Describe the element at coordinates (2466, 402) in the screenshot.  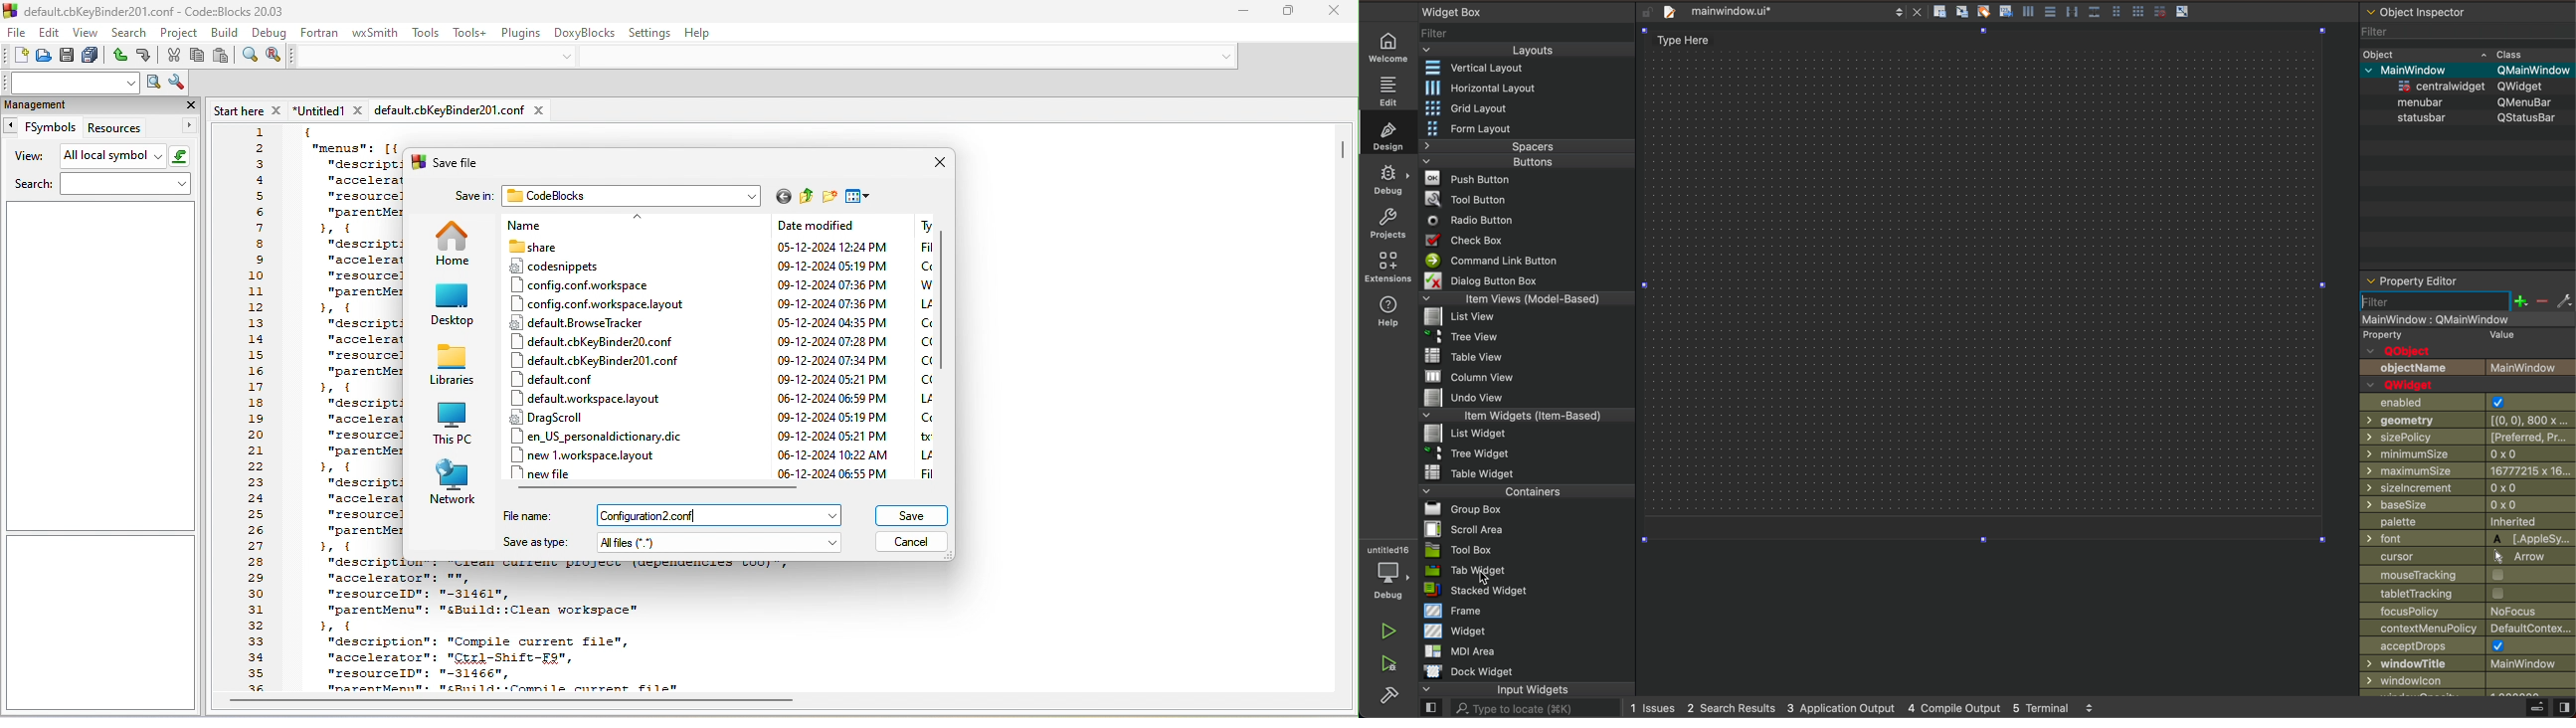
I see `enabled` at that location.